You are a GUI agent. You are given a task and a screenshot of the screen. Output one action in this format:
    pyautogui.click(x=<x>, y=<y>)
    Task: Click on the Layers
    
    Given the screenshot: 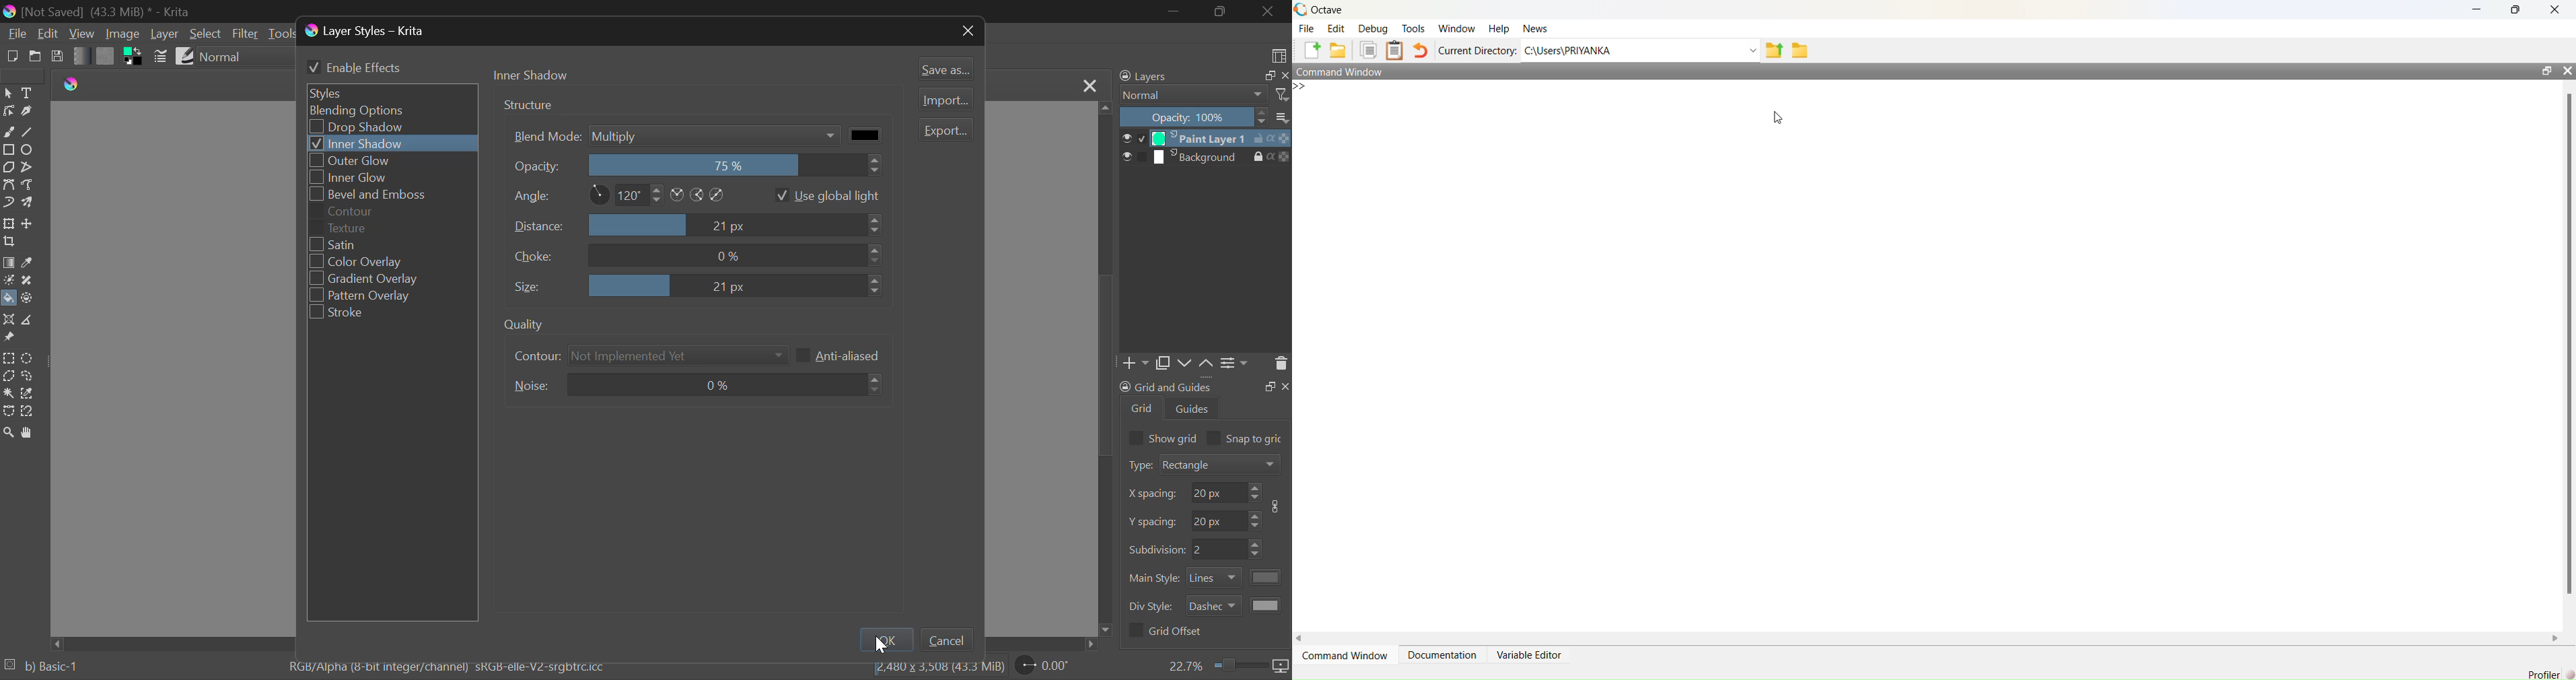 What is the action you would take?
    pyautogui.click(x=1205, y=148)
    